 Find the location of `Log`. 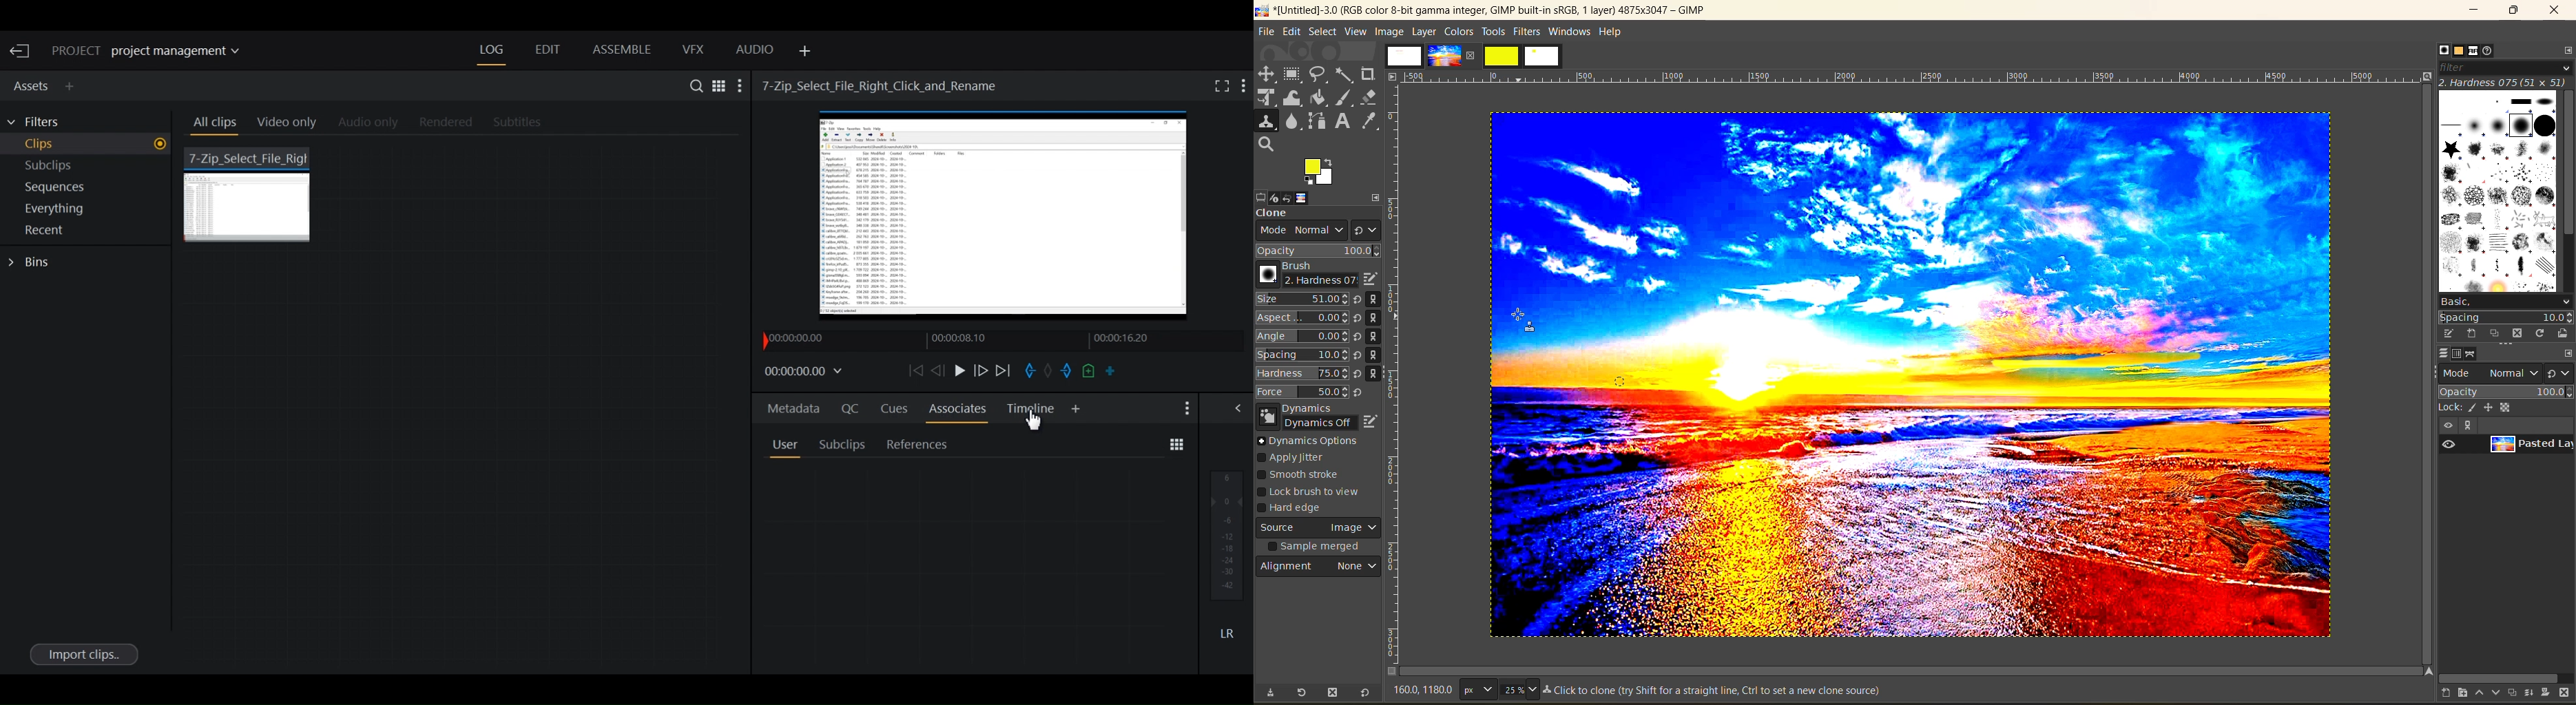

Log is located at coordinates (492, 50).